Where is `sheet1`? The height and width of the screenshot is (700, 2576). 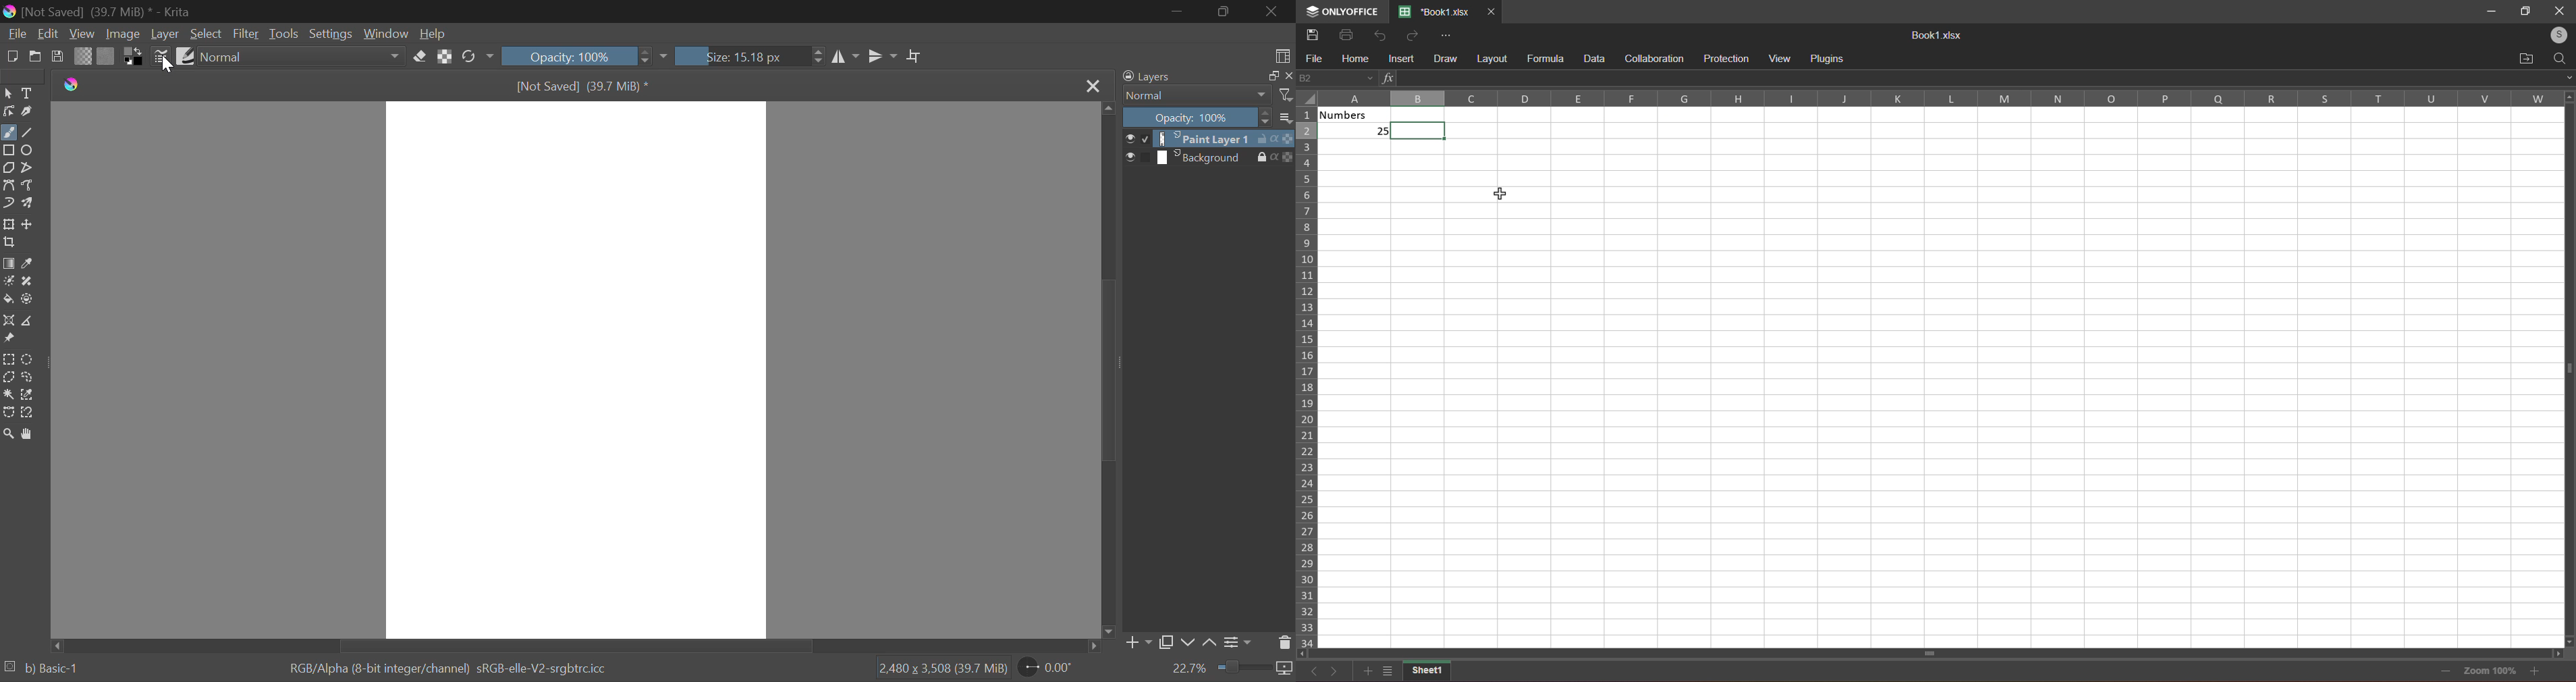
sheet1 is located at coordinates (1428, 672).